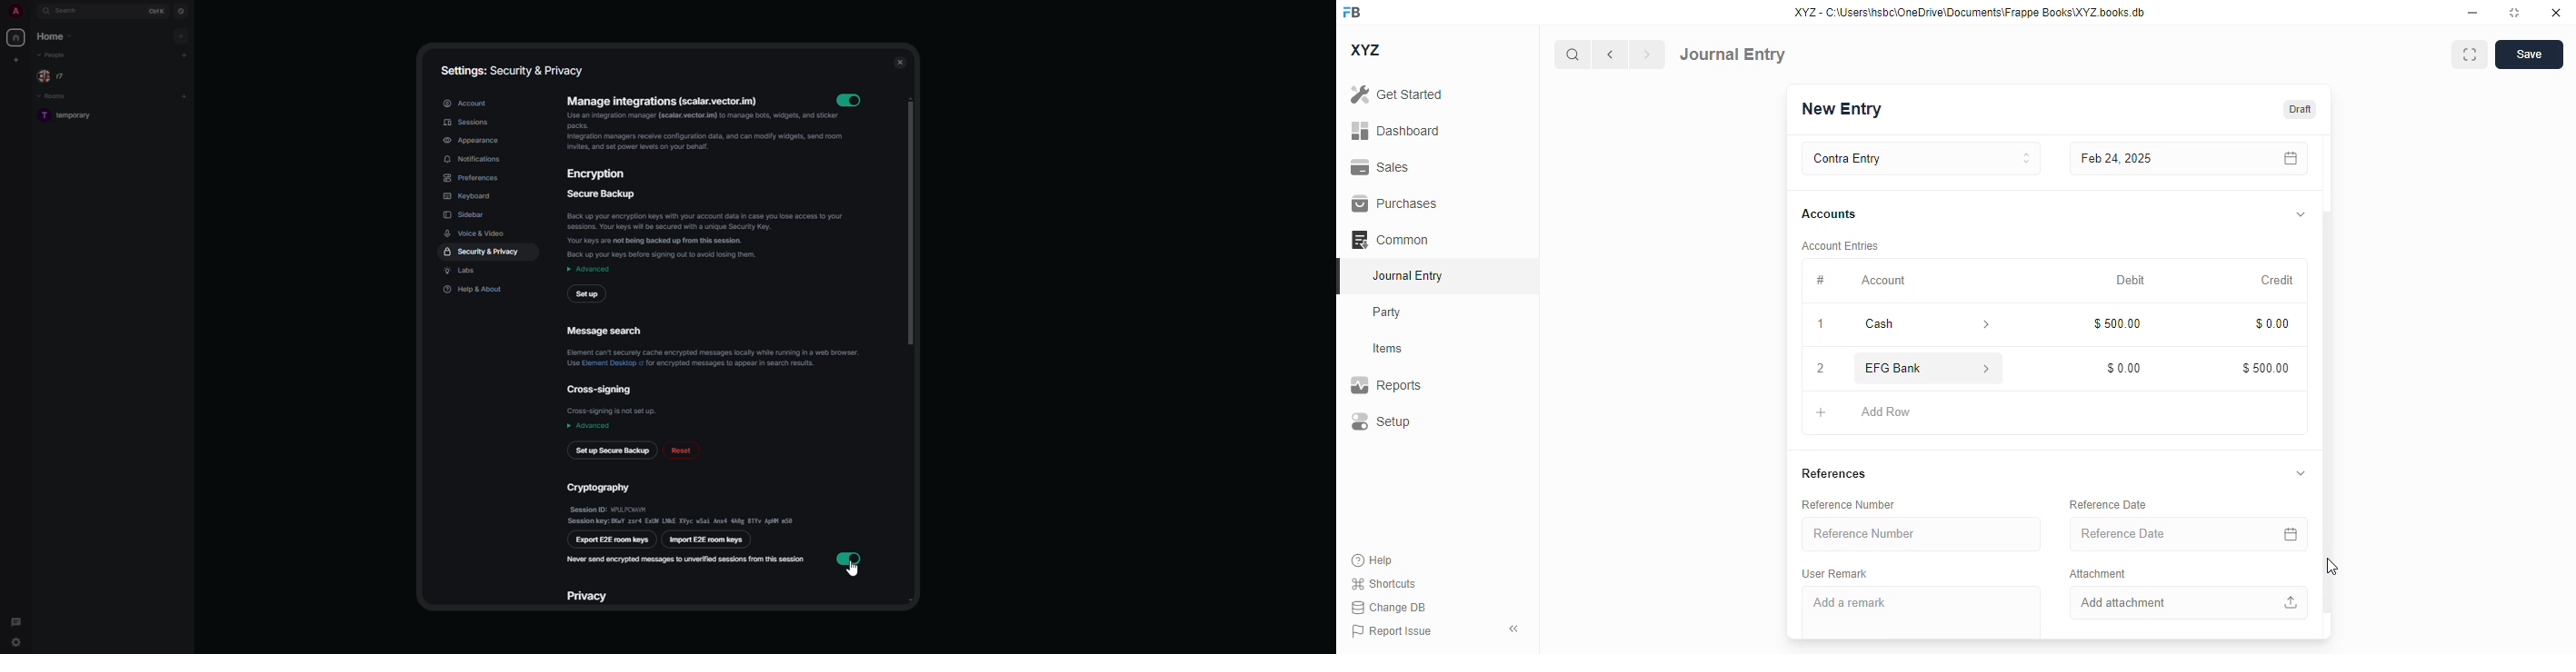 This screenshot has height=672, width=2576. I want to click on reference number, so click(1922, 534).